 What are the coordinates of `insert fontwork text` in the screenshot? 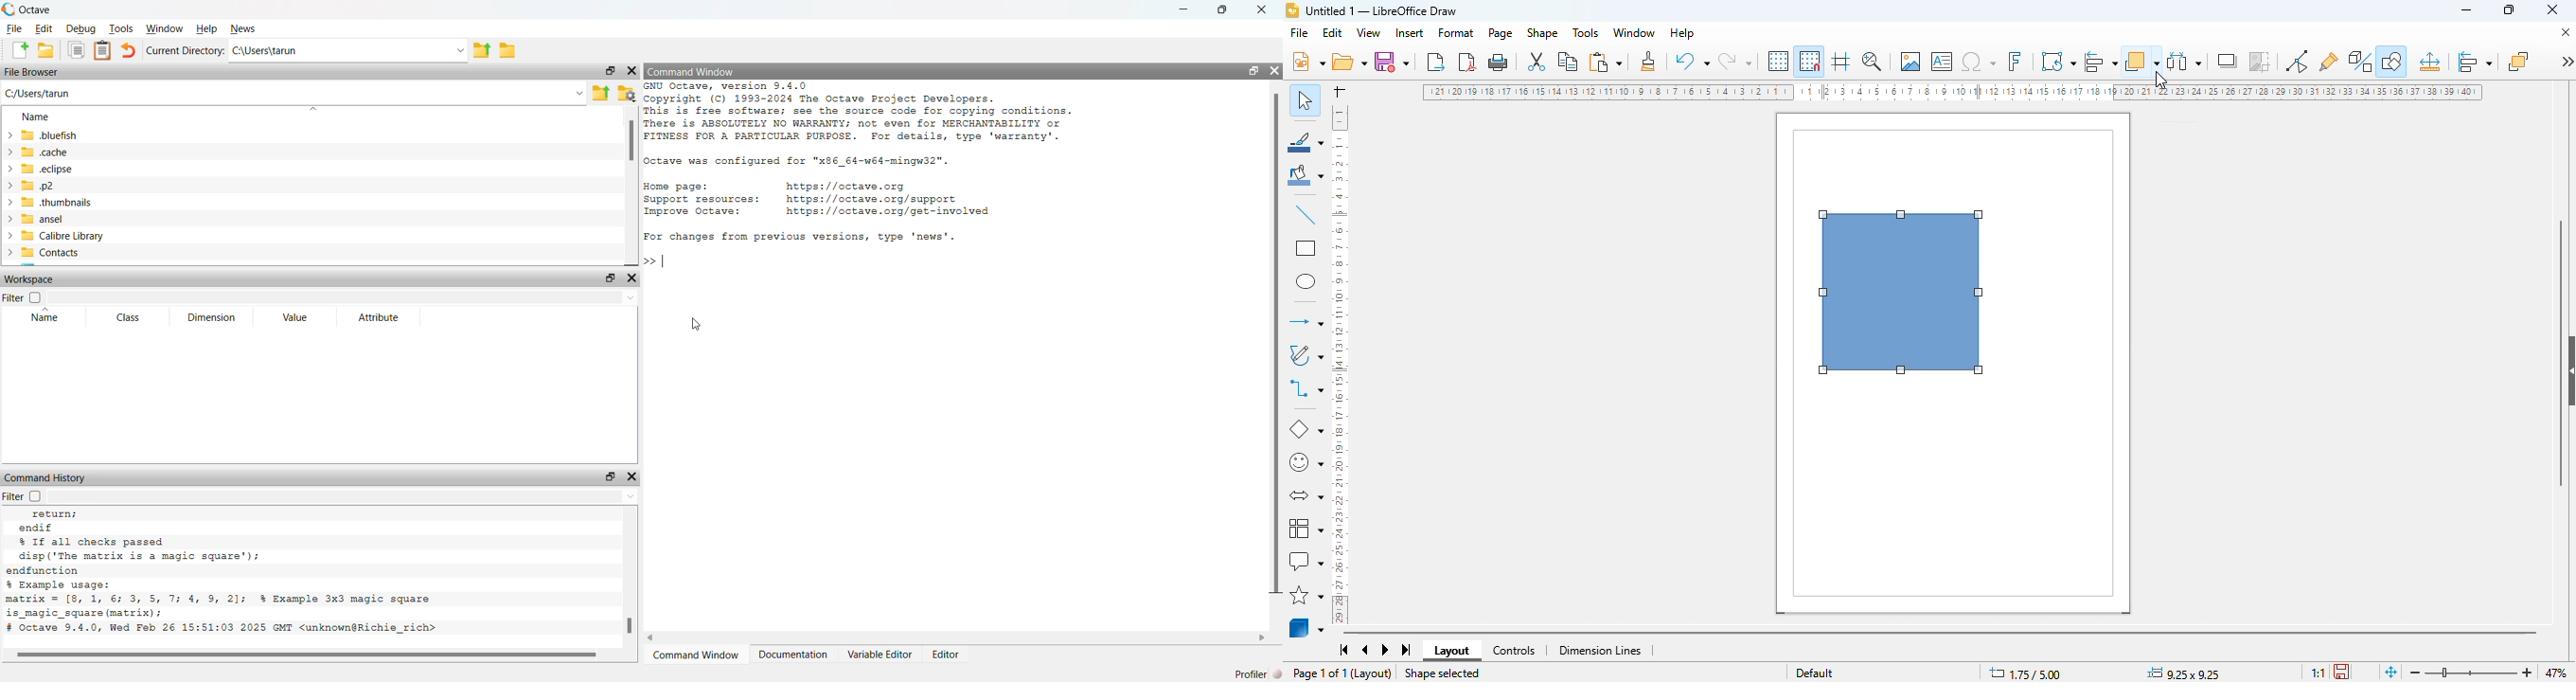 It's located at (2015, 61).